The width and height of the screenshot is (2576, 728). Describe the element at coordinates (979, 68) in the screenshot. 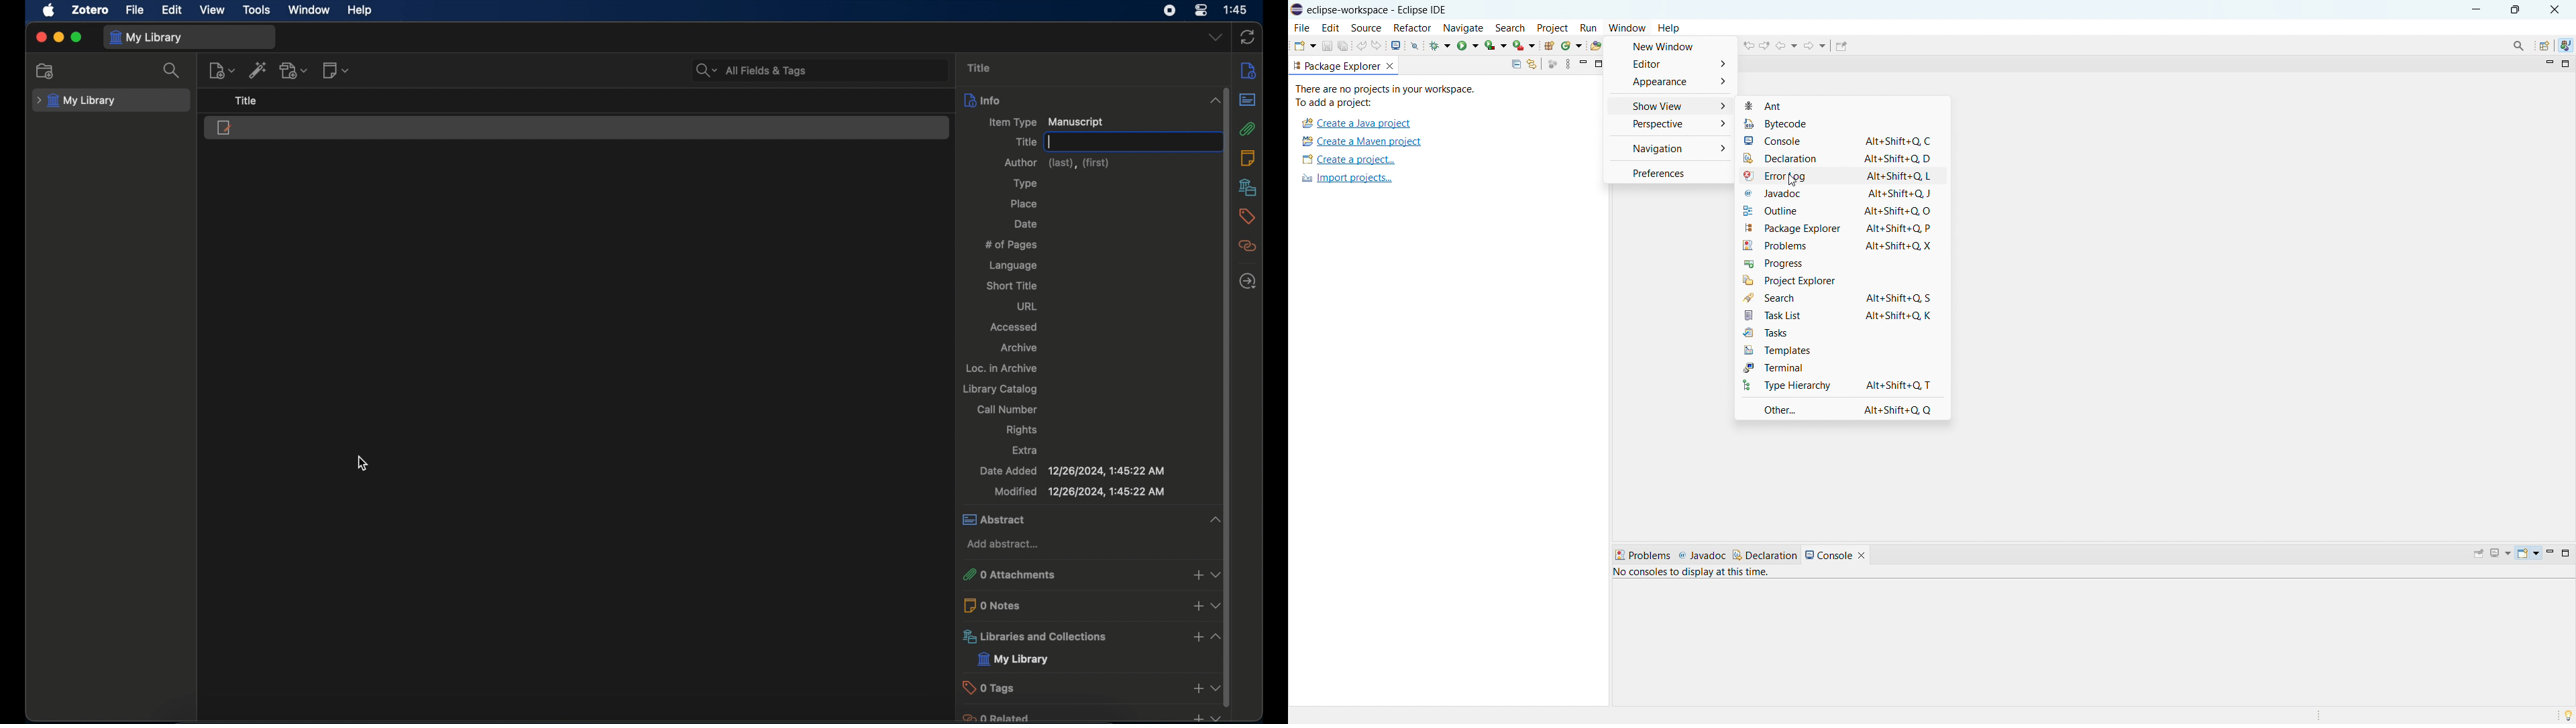

I see `title` at that location.